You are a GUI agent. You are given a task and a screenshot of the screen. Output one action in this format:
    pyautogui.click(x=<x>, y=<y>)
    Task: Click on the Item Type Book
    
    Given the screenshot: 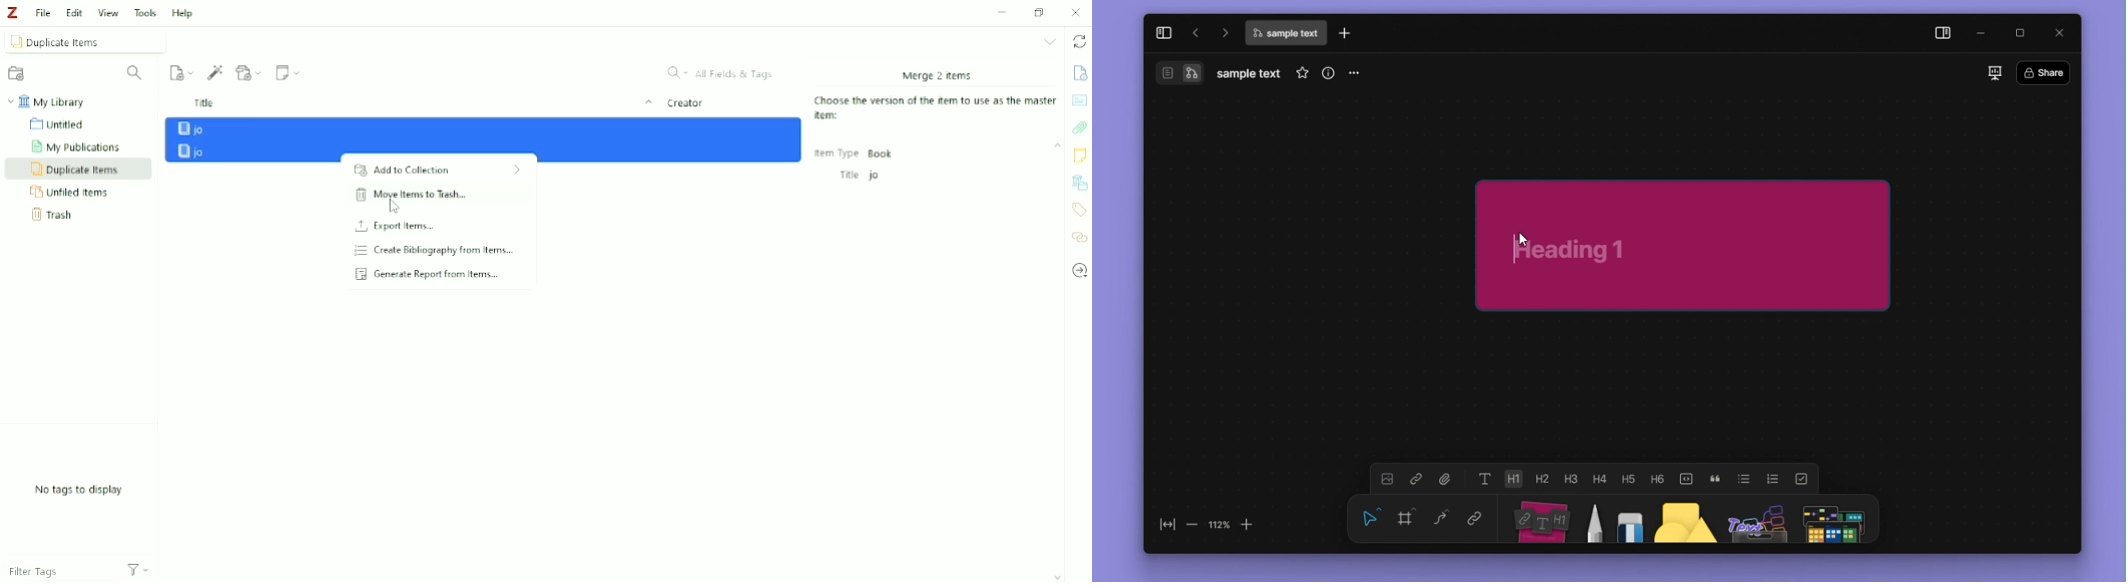 What is the action you would take?
    pyautogui.click(x=855, y=153)
    